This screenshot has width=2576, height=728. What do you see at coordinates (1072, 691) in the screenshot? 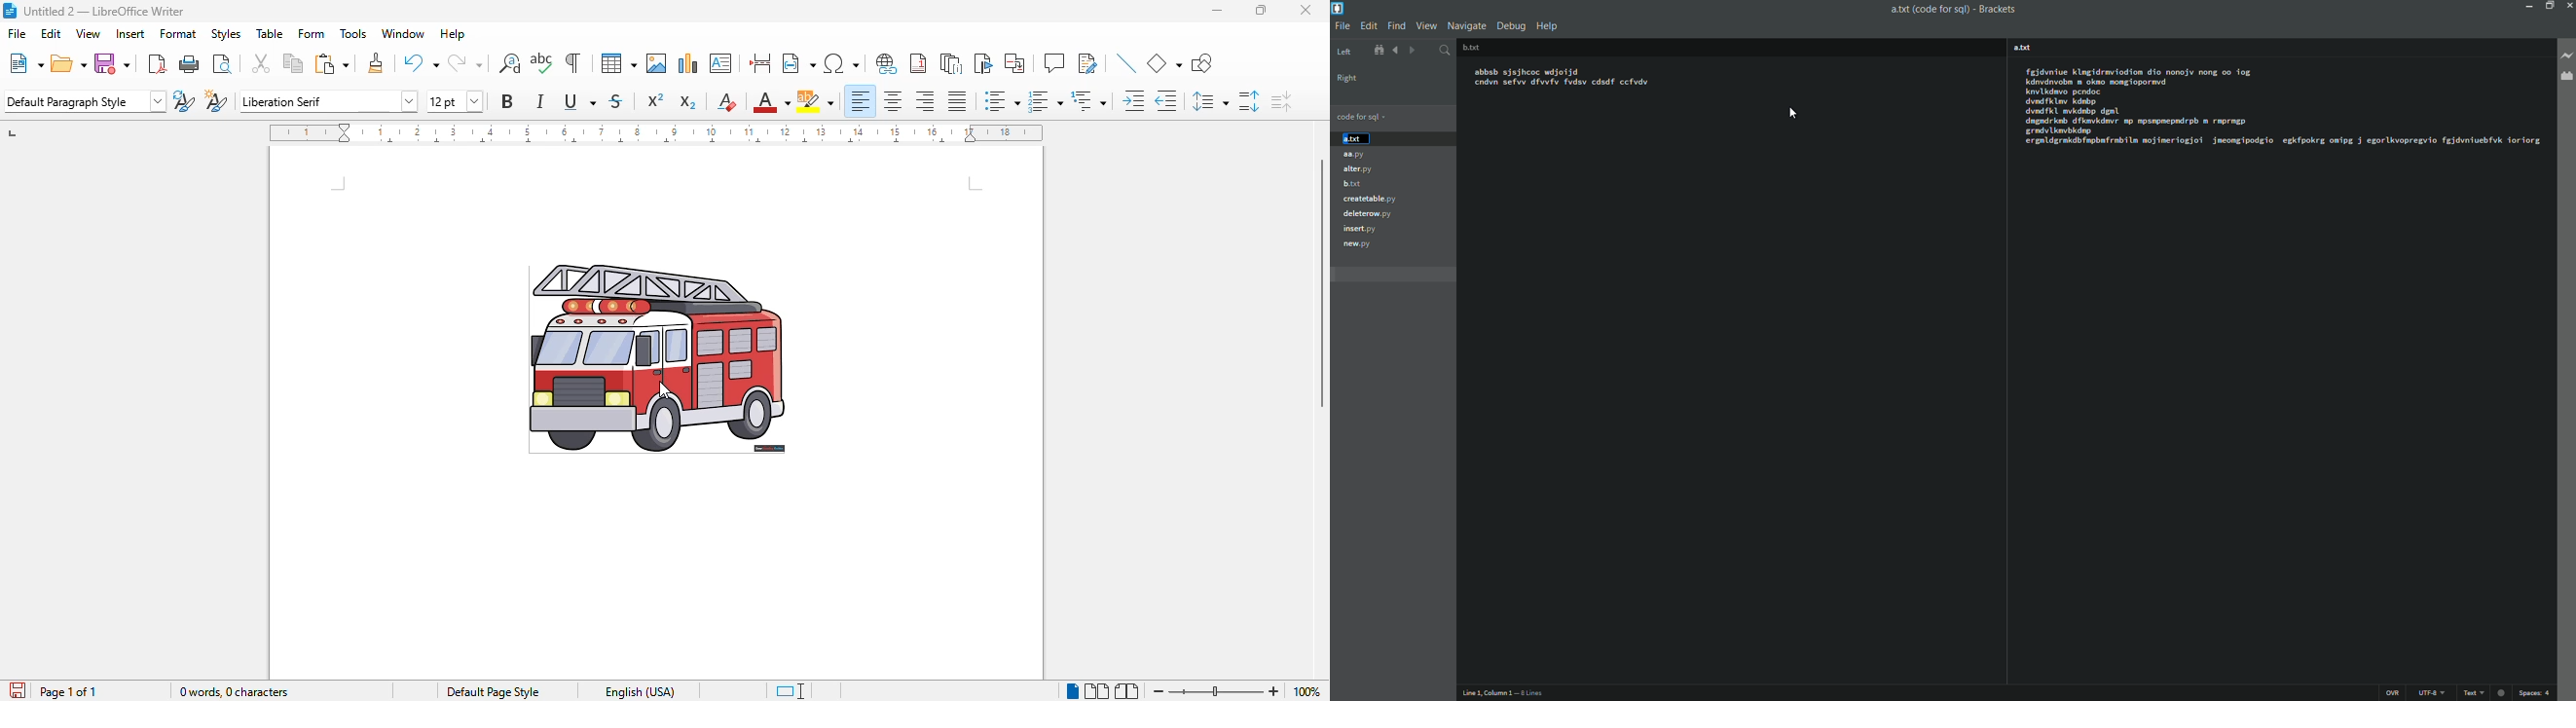
I see `single-page view` at bounding box center [1072, 691].